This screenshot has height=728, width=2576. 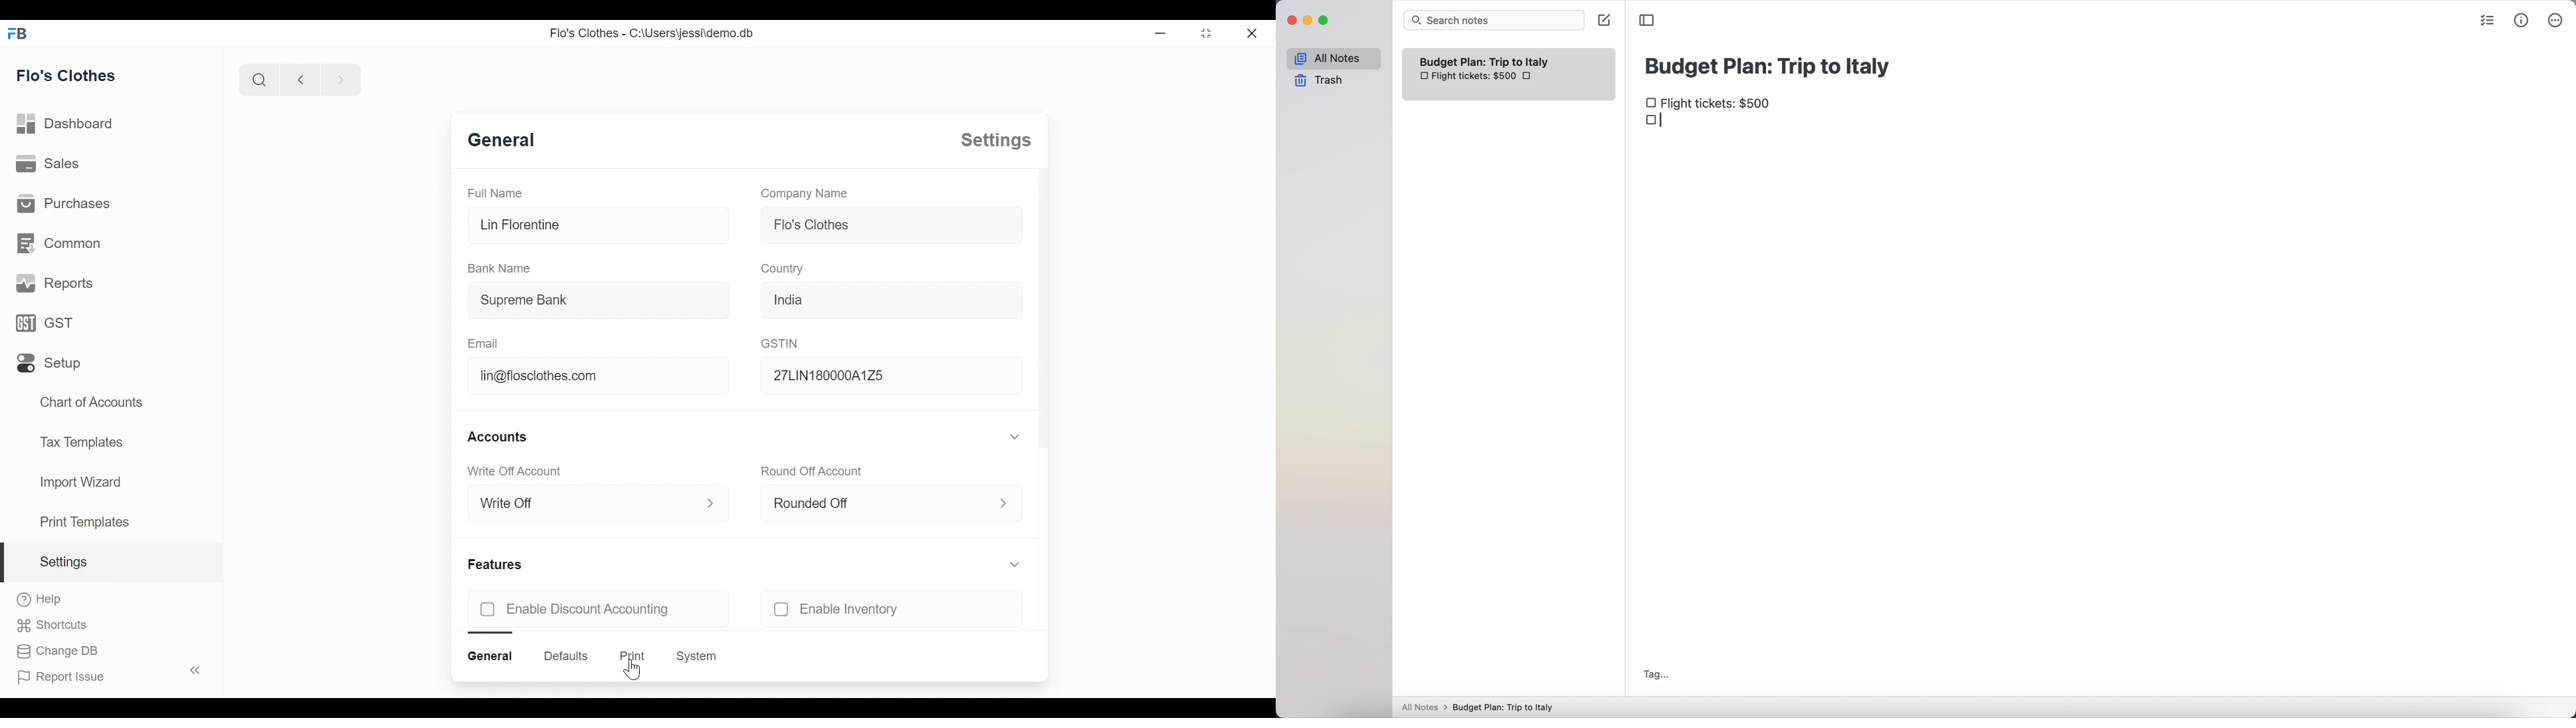 What do you see at coordinates (61, 677) in the screenshot?
I see `report issue` at bounding box center [61, 677].